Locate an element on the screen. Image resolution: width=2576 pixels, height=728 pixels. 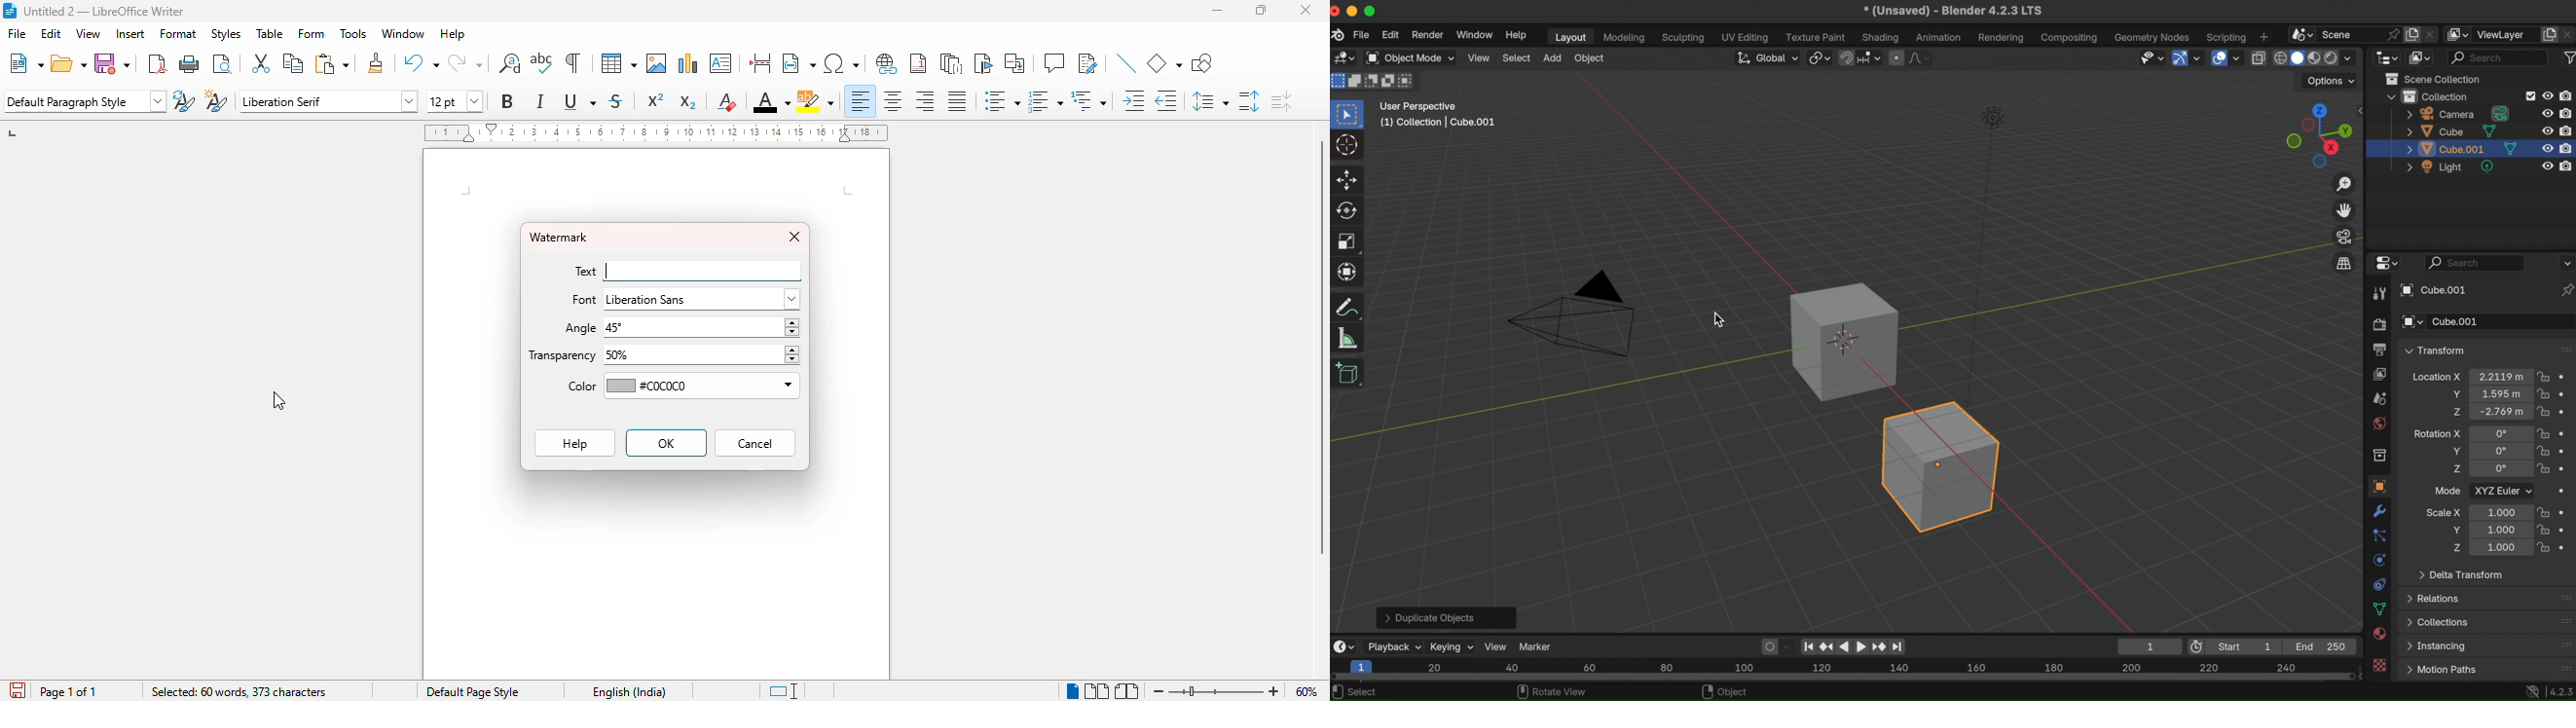
(1) collection | cube.001 is located at coordinates (1439, 122).